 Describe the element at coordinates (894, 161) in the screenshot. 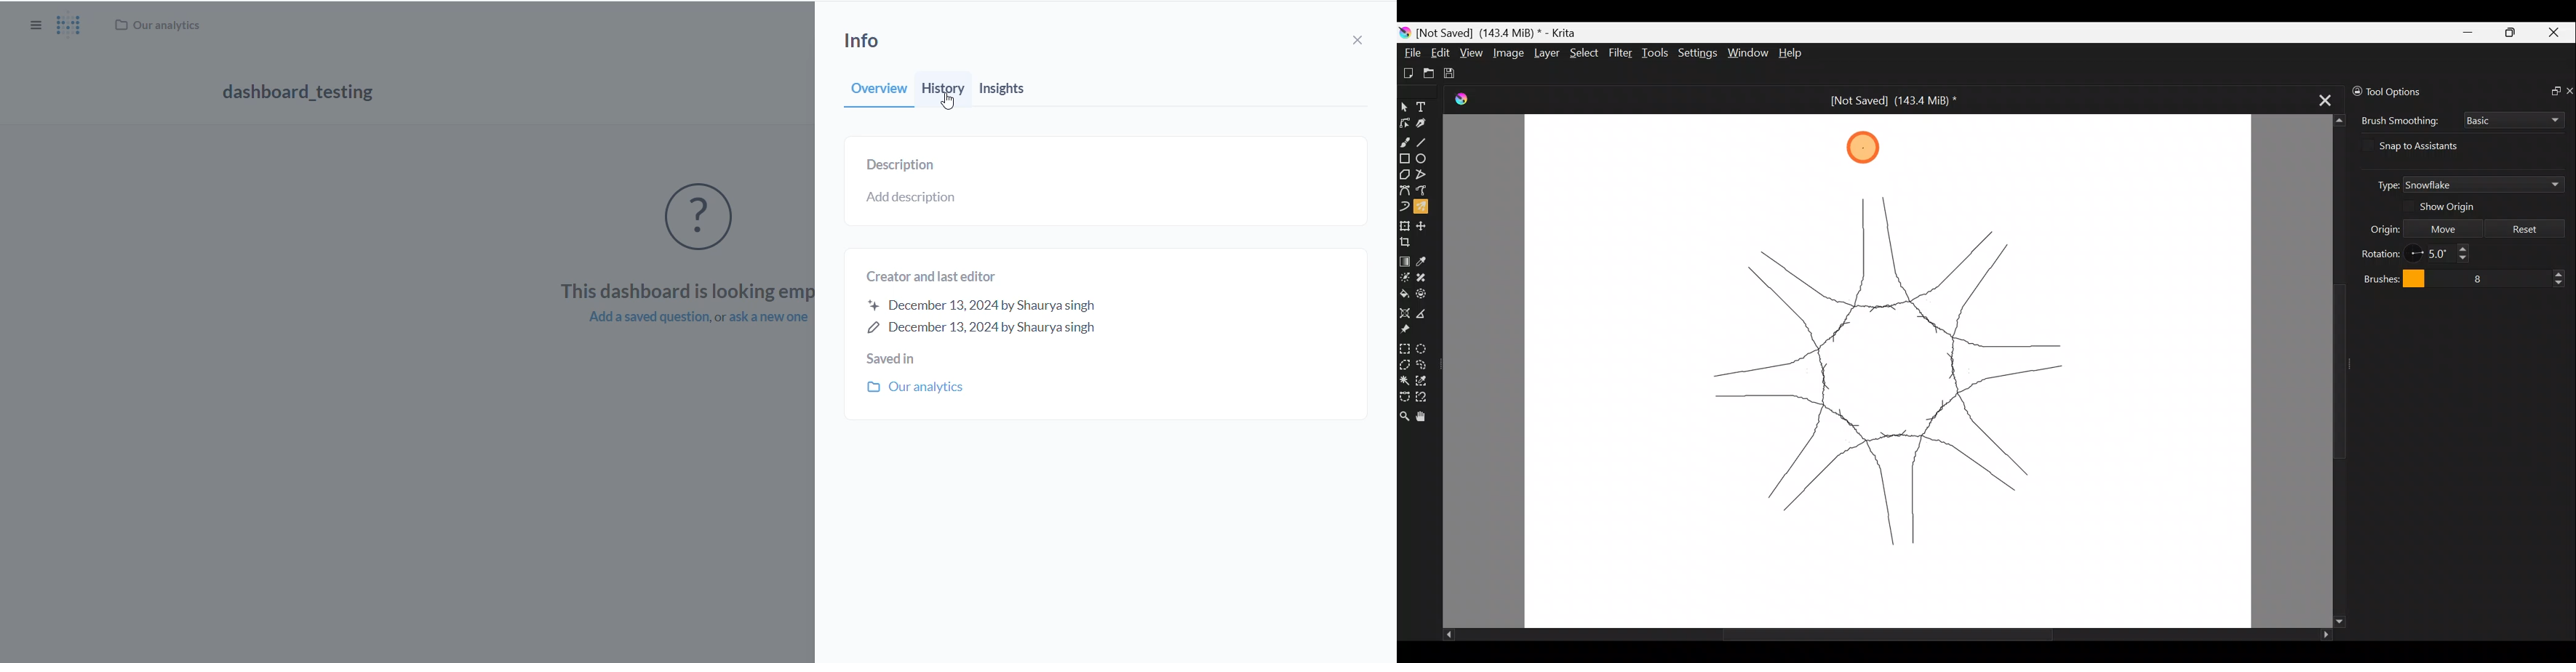

I see `description ` at that location.